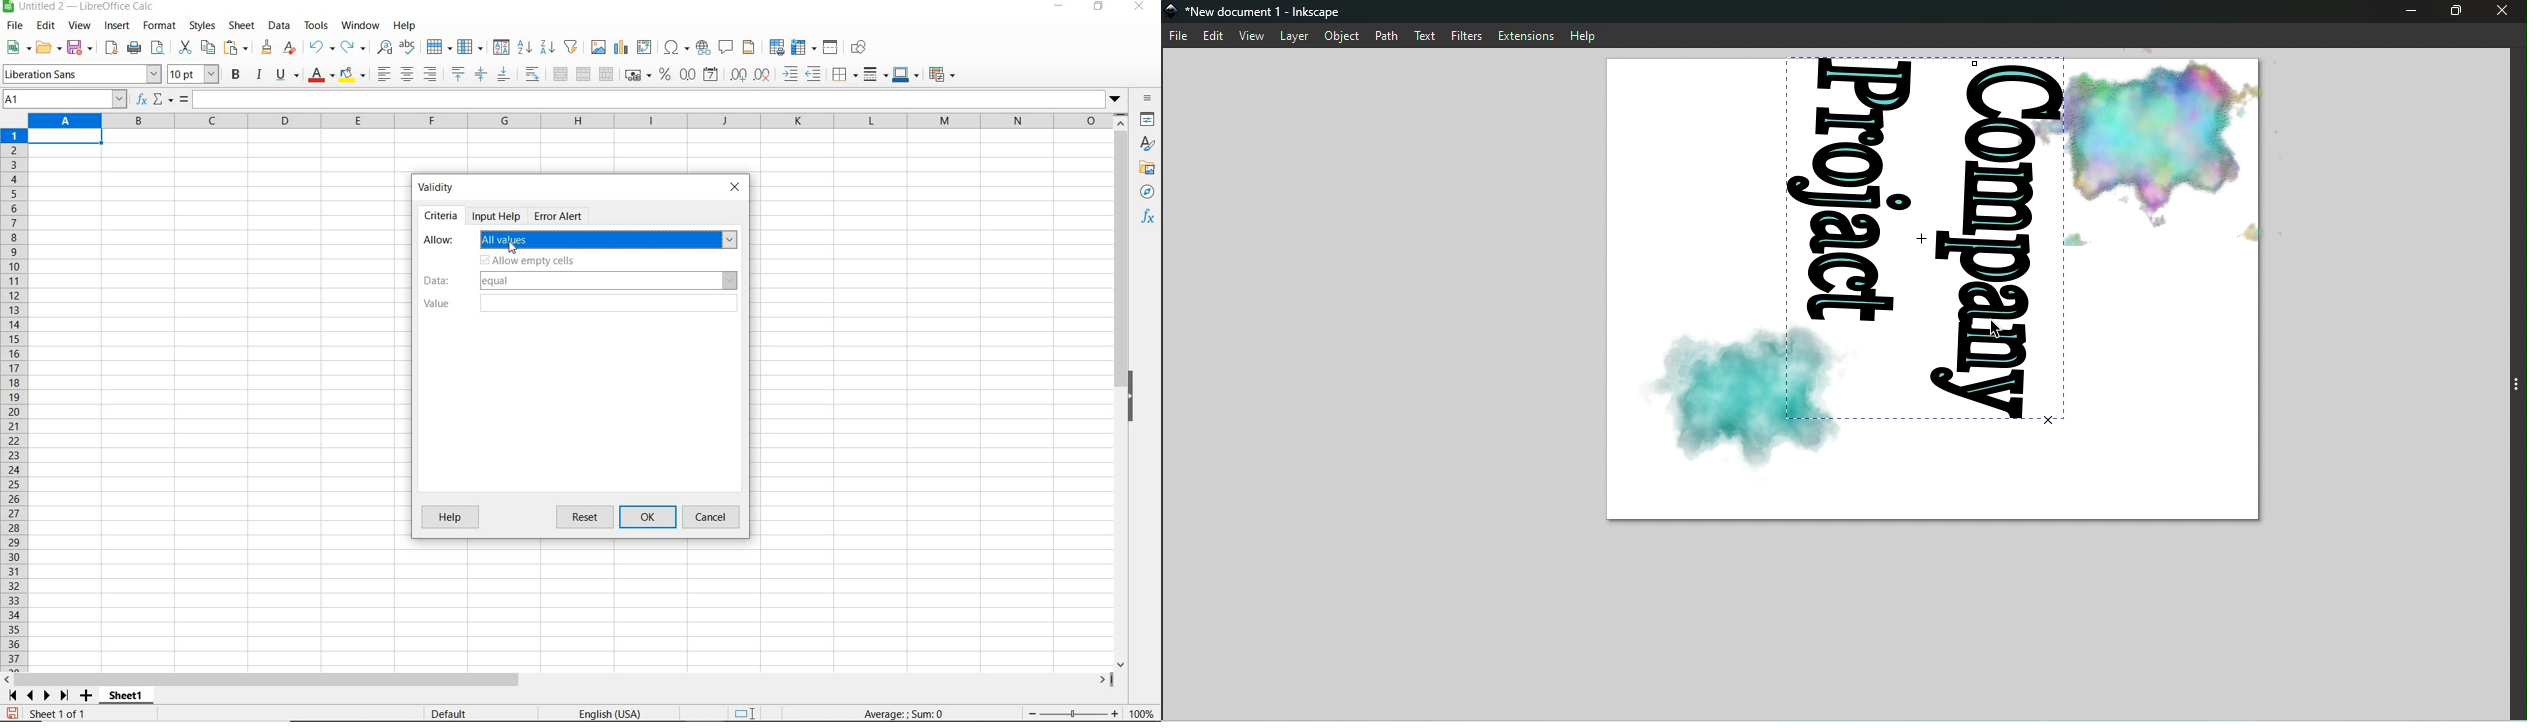  Describe the element at coordinates (905, 713) in the screenshot. I see `formula` at that location.